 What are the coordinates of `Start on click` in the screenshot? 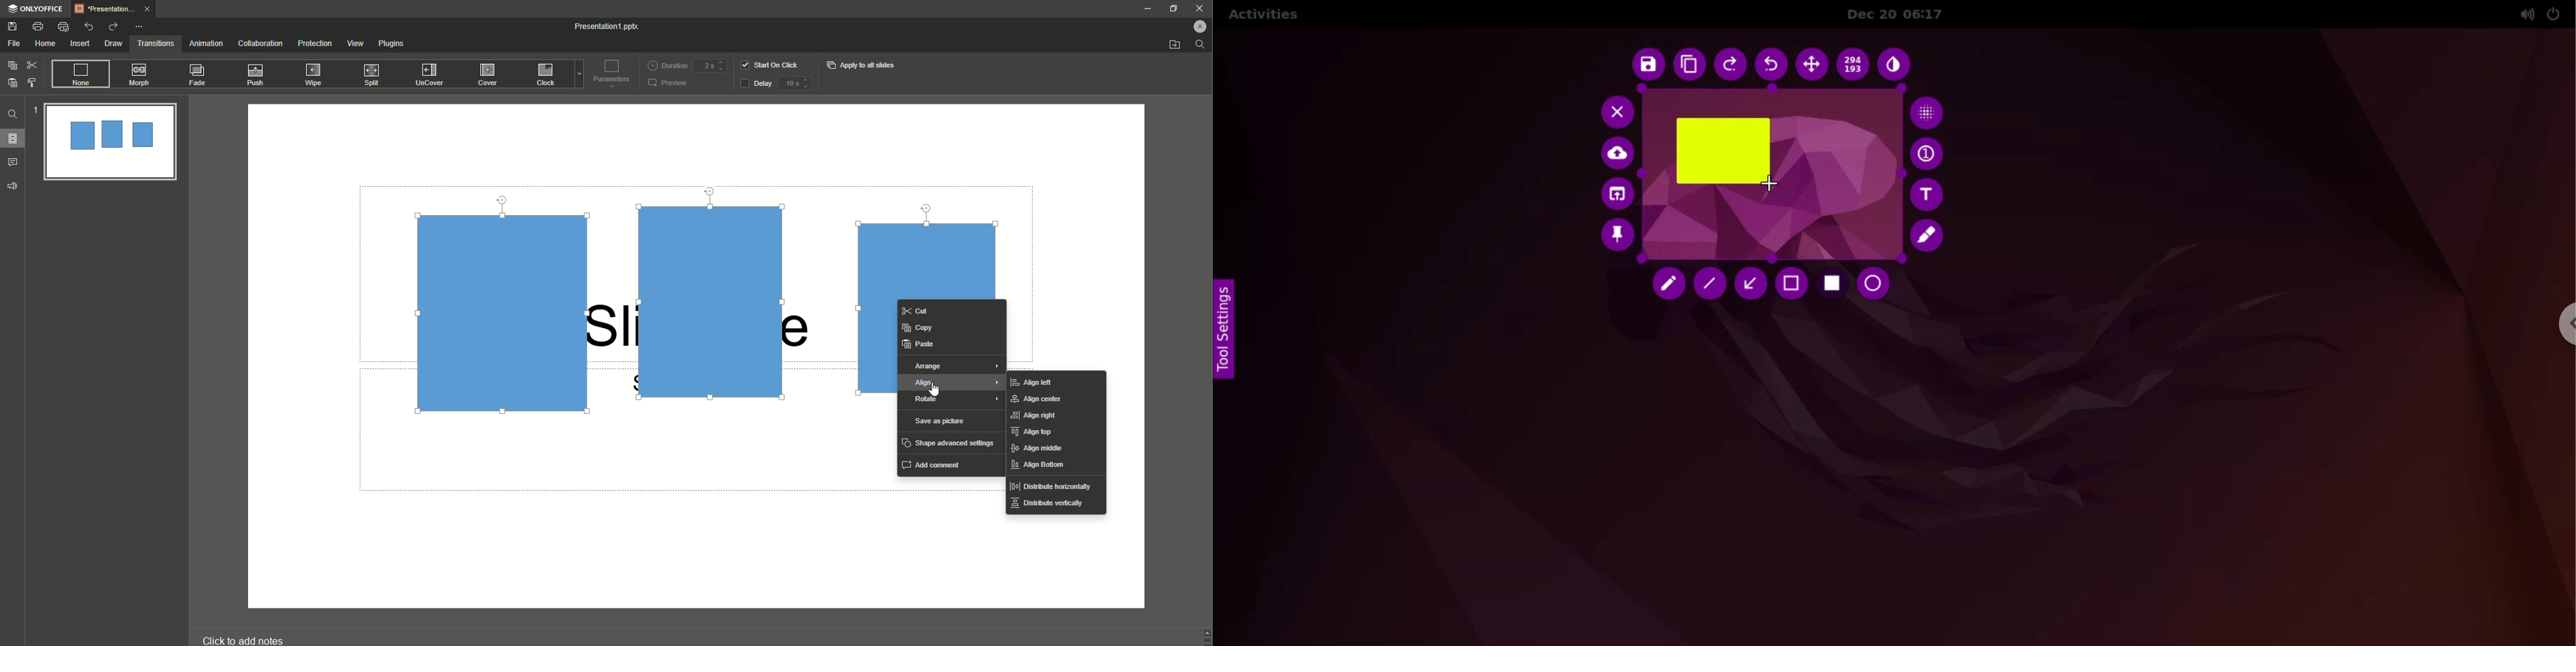 It's located at (771, 64).